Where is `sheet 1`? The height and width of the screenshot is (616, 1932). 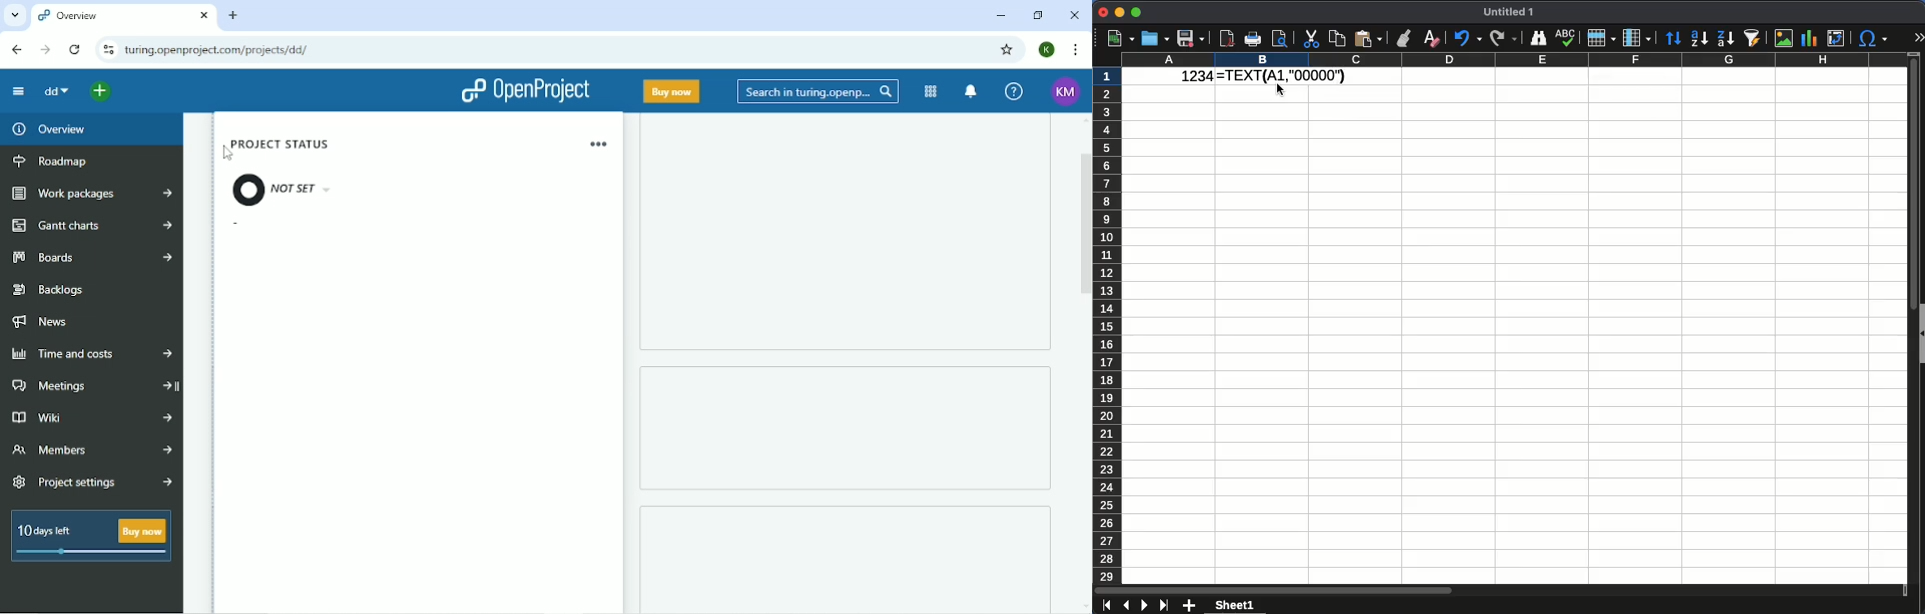 sheet 1 is located at coordinates (1234, 606).